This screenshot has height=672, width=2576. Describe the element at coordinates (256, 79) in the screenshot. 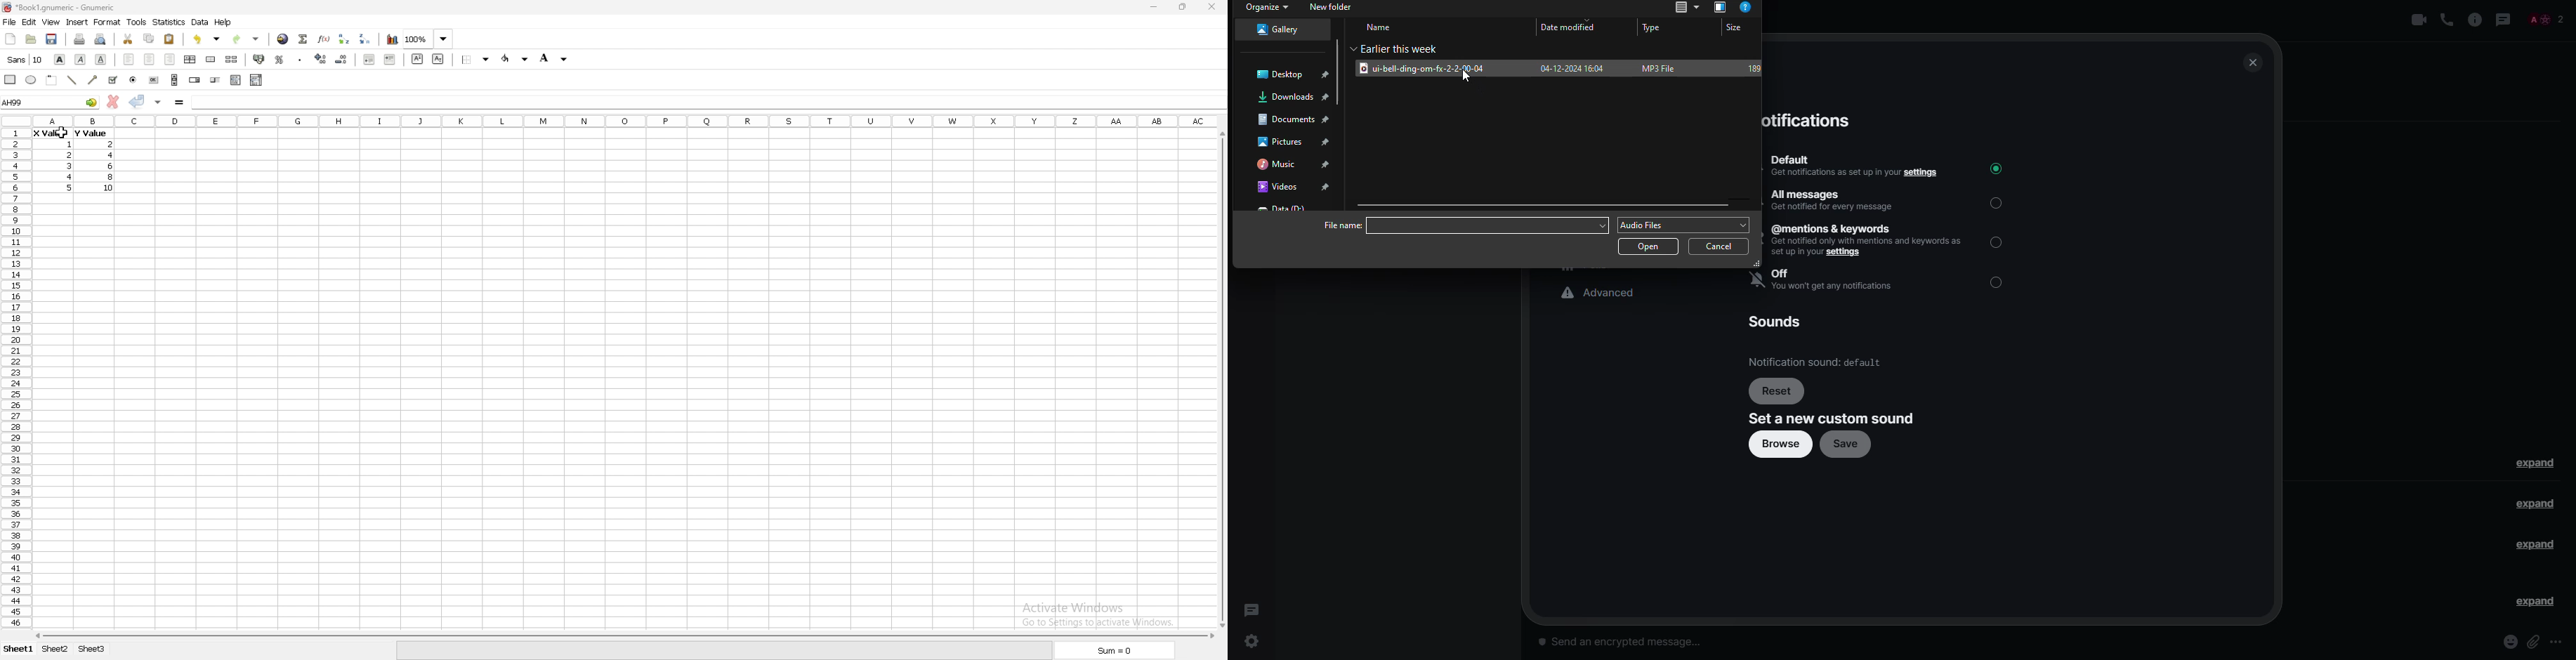

I see `combo box` at that location.